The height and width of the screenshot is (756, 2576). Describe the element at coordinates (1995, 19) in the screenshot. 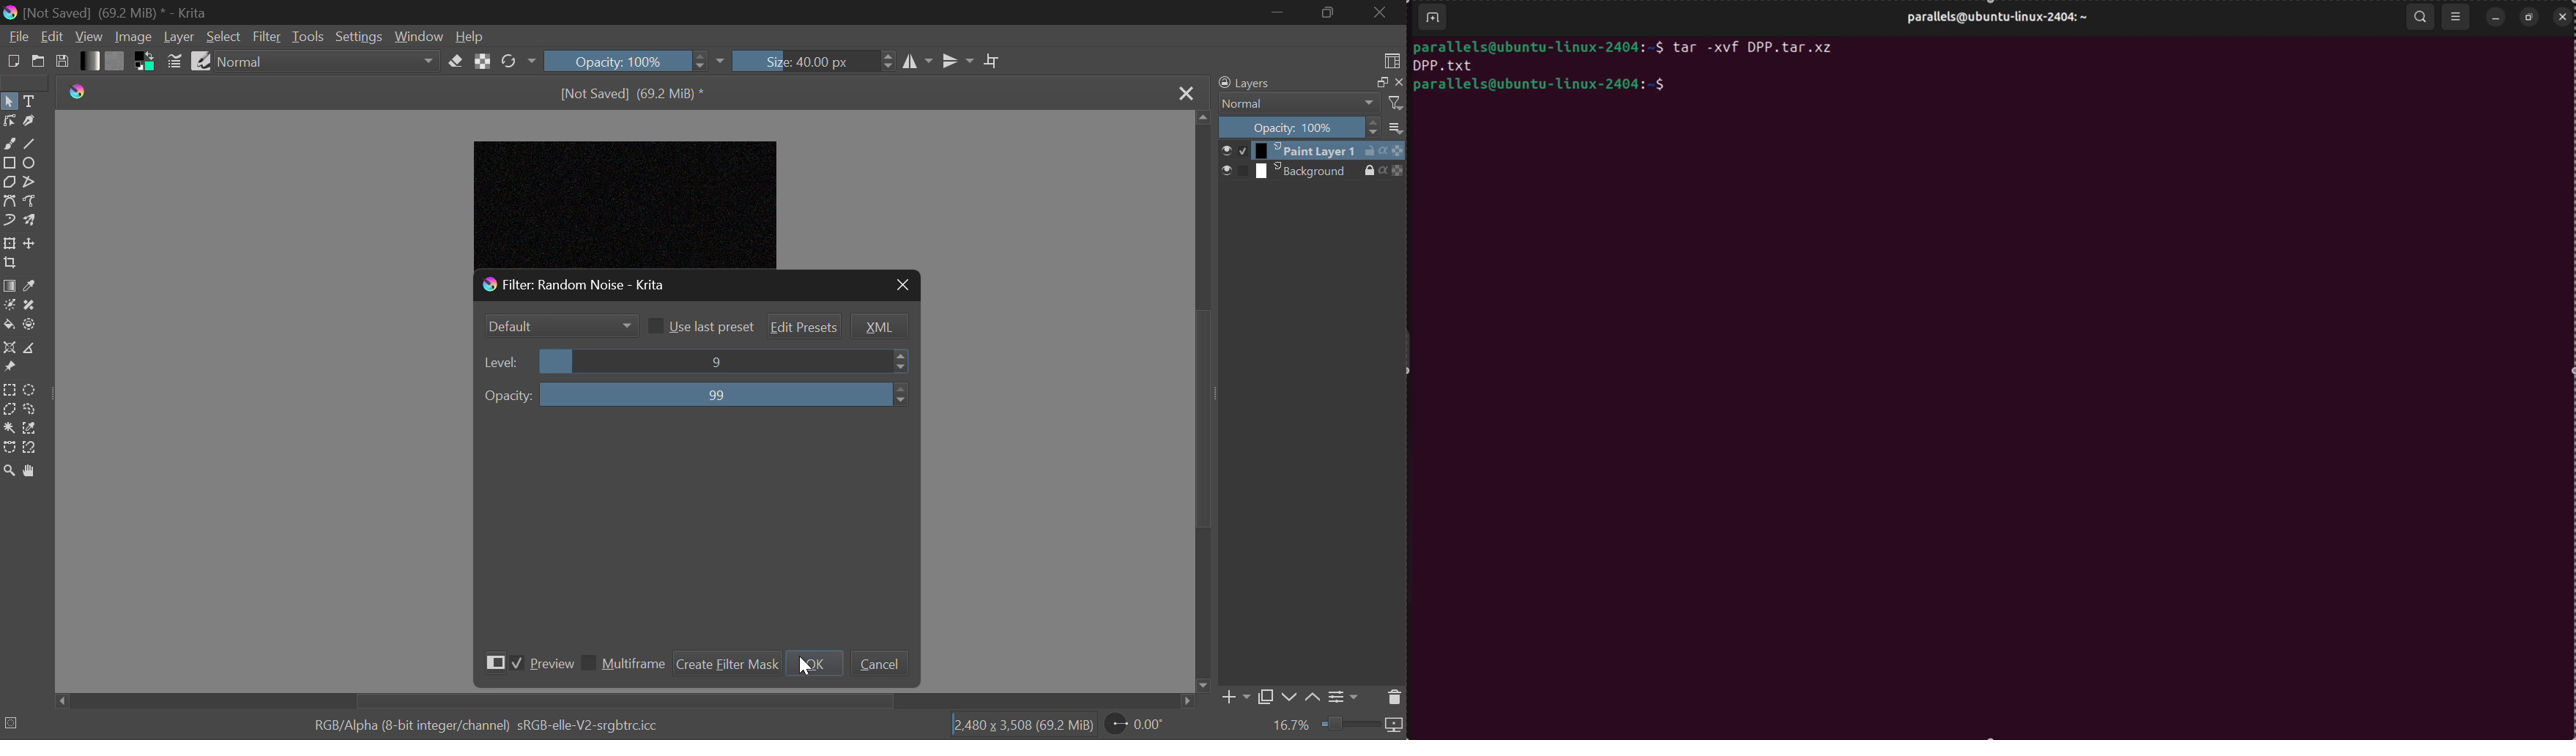

I see `user profile` at that location.